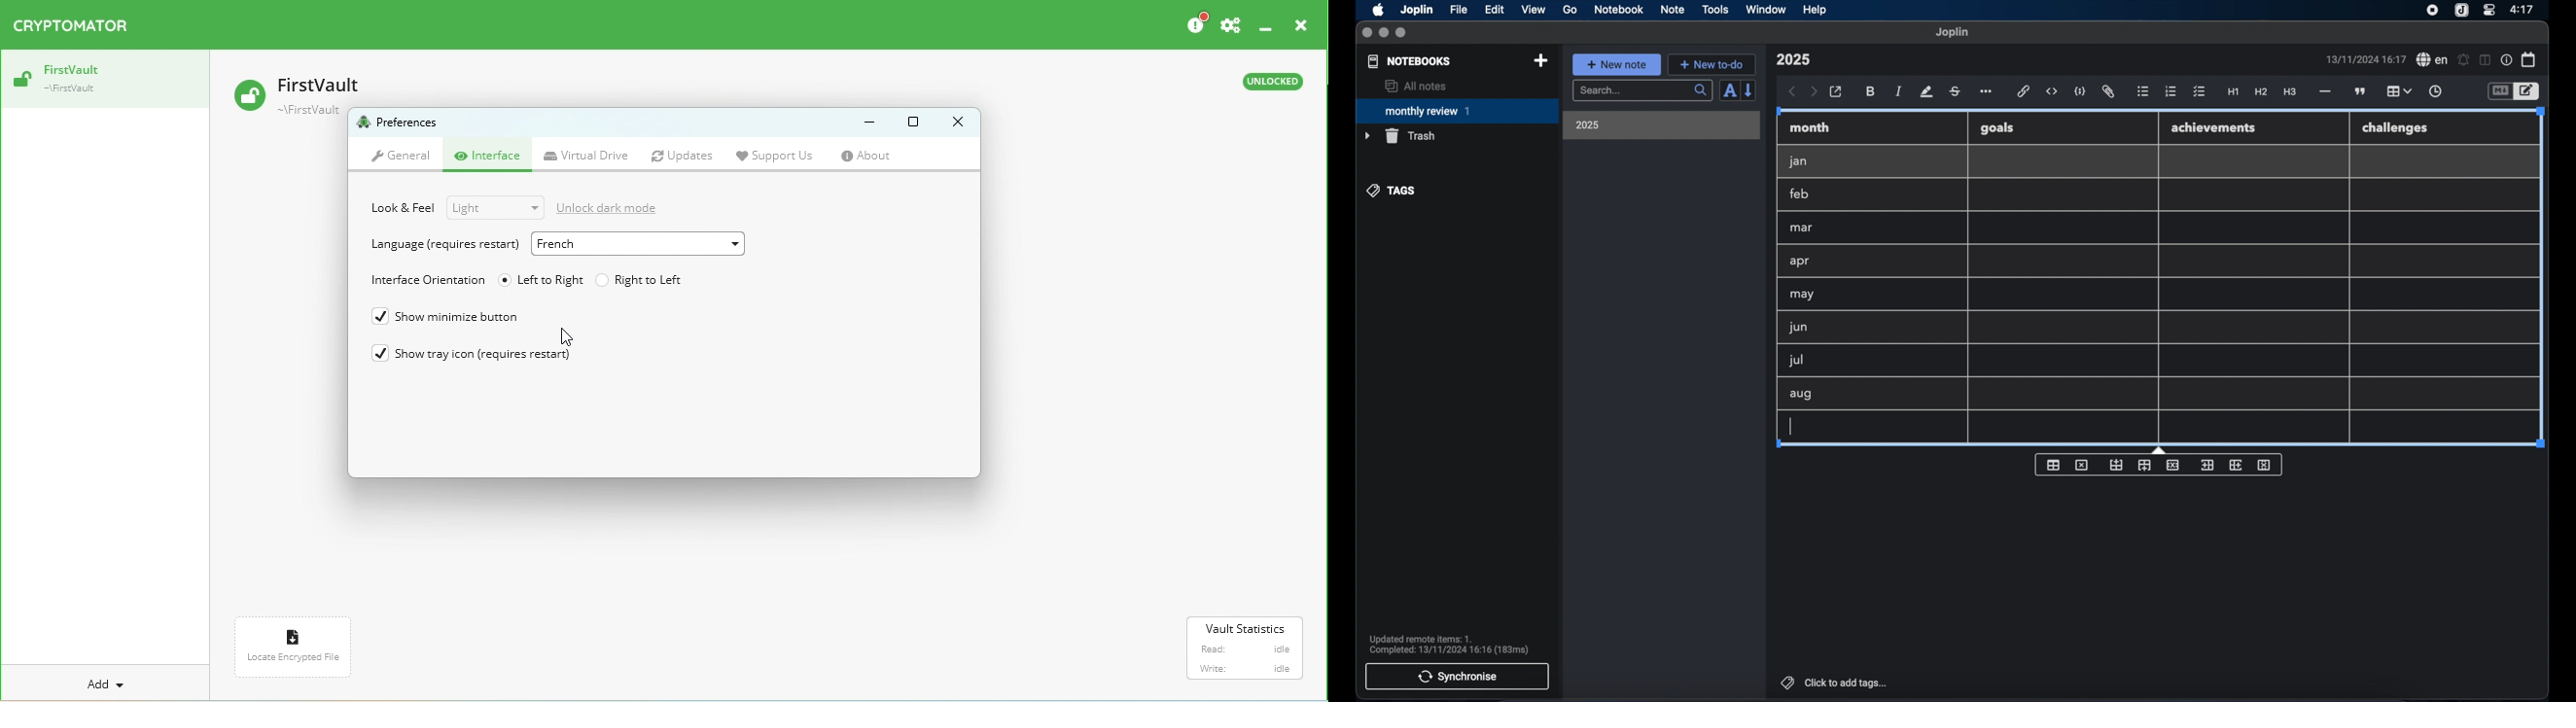  Describe the element at coordinates (2507, 60) in the screenshot. I see `note properties` at that location.